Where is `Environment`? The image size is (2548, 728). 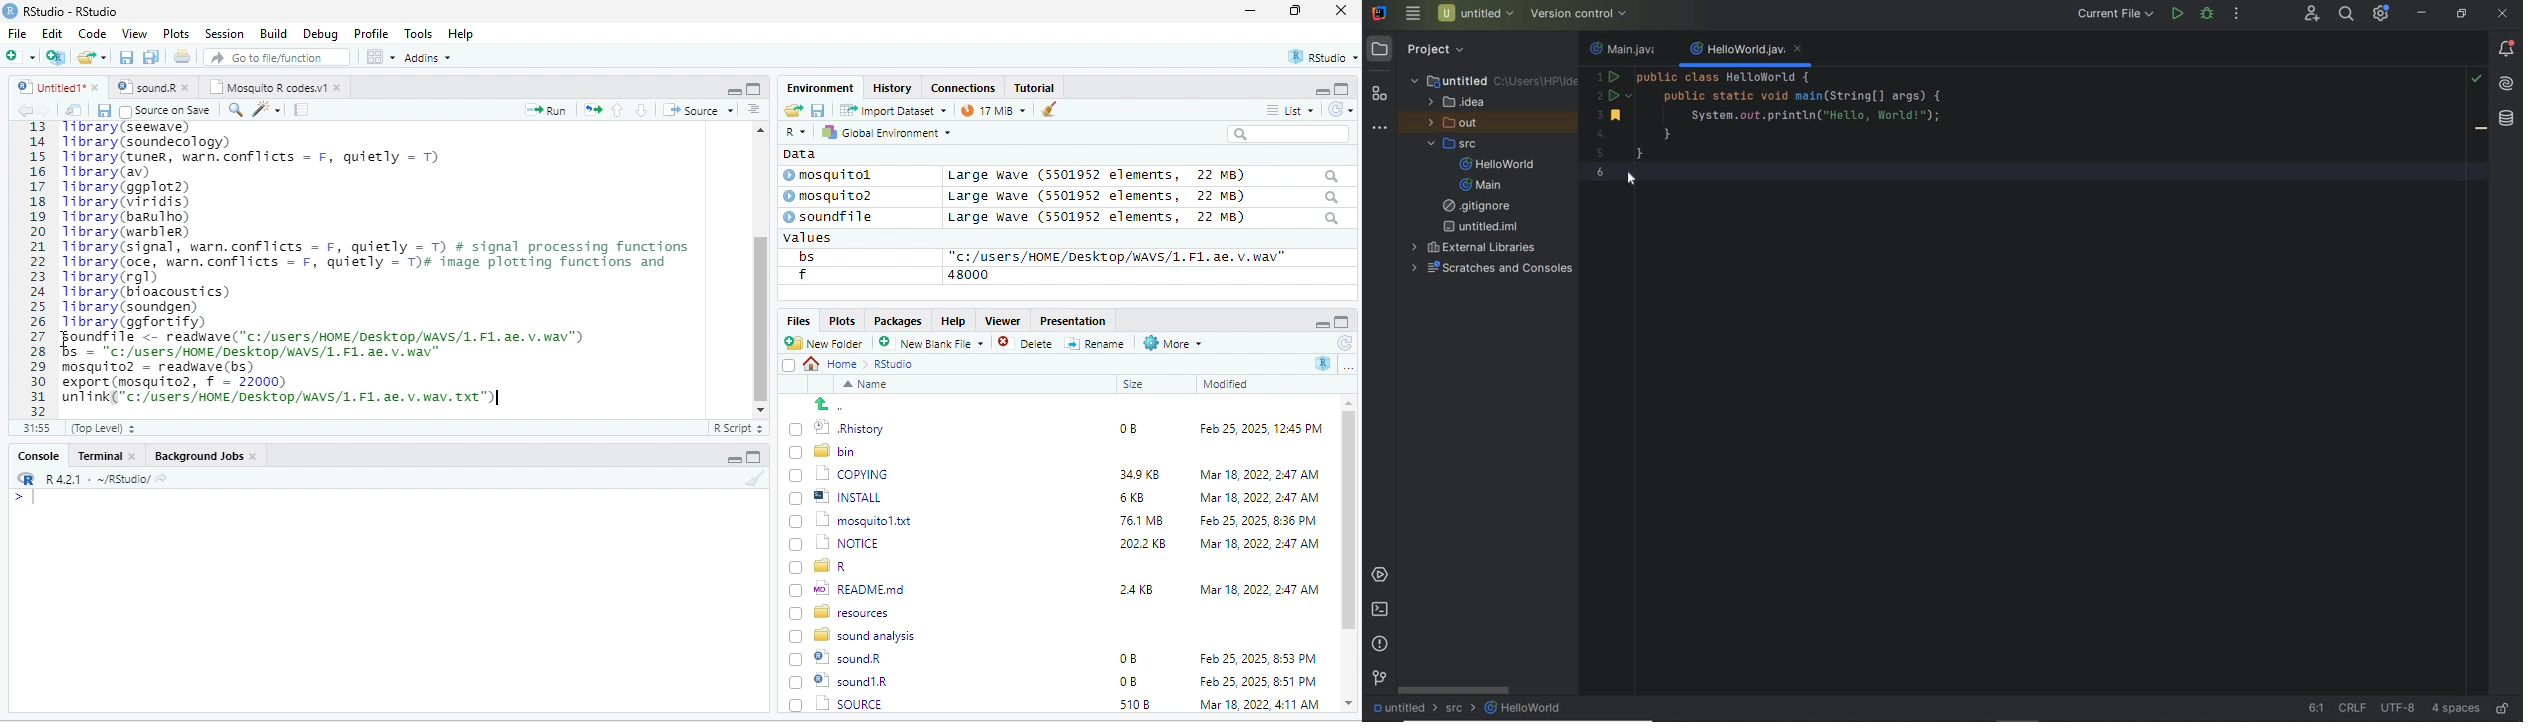 Environment is located at coordinates (820, 87).